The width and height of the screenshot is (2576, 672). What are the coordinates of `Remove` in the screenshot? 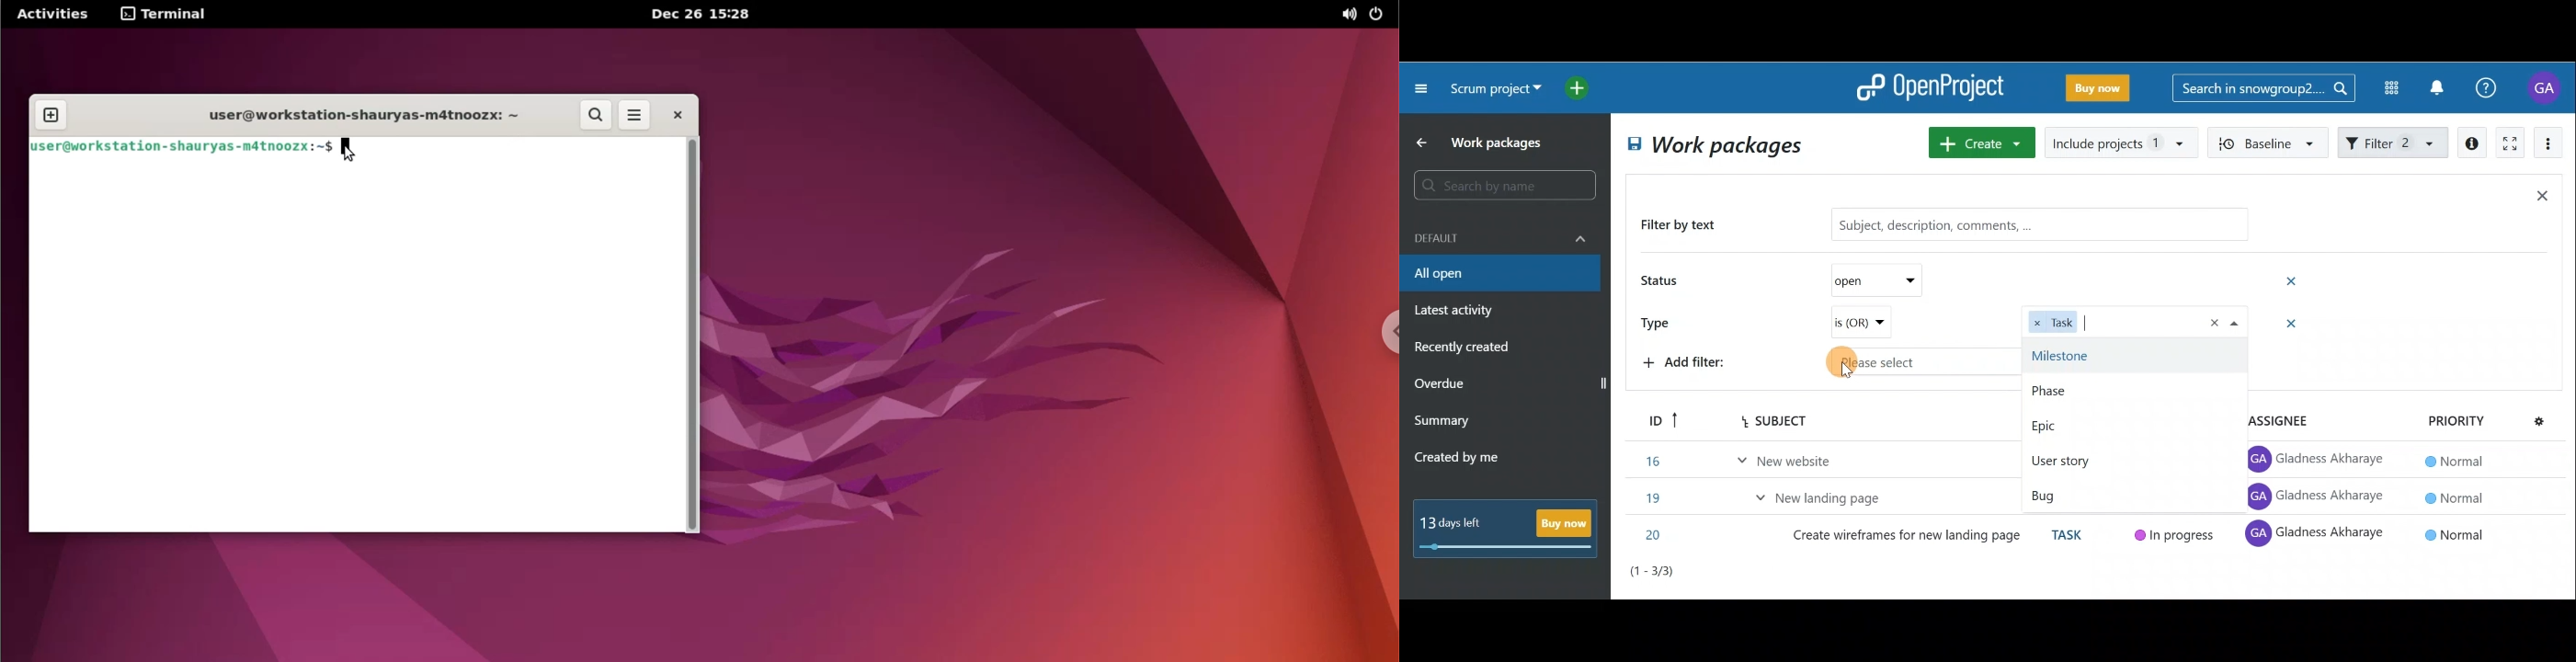 It's located at (2285, 325).